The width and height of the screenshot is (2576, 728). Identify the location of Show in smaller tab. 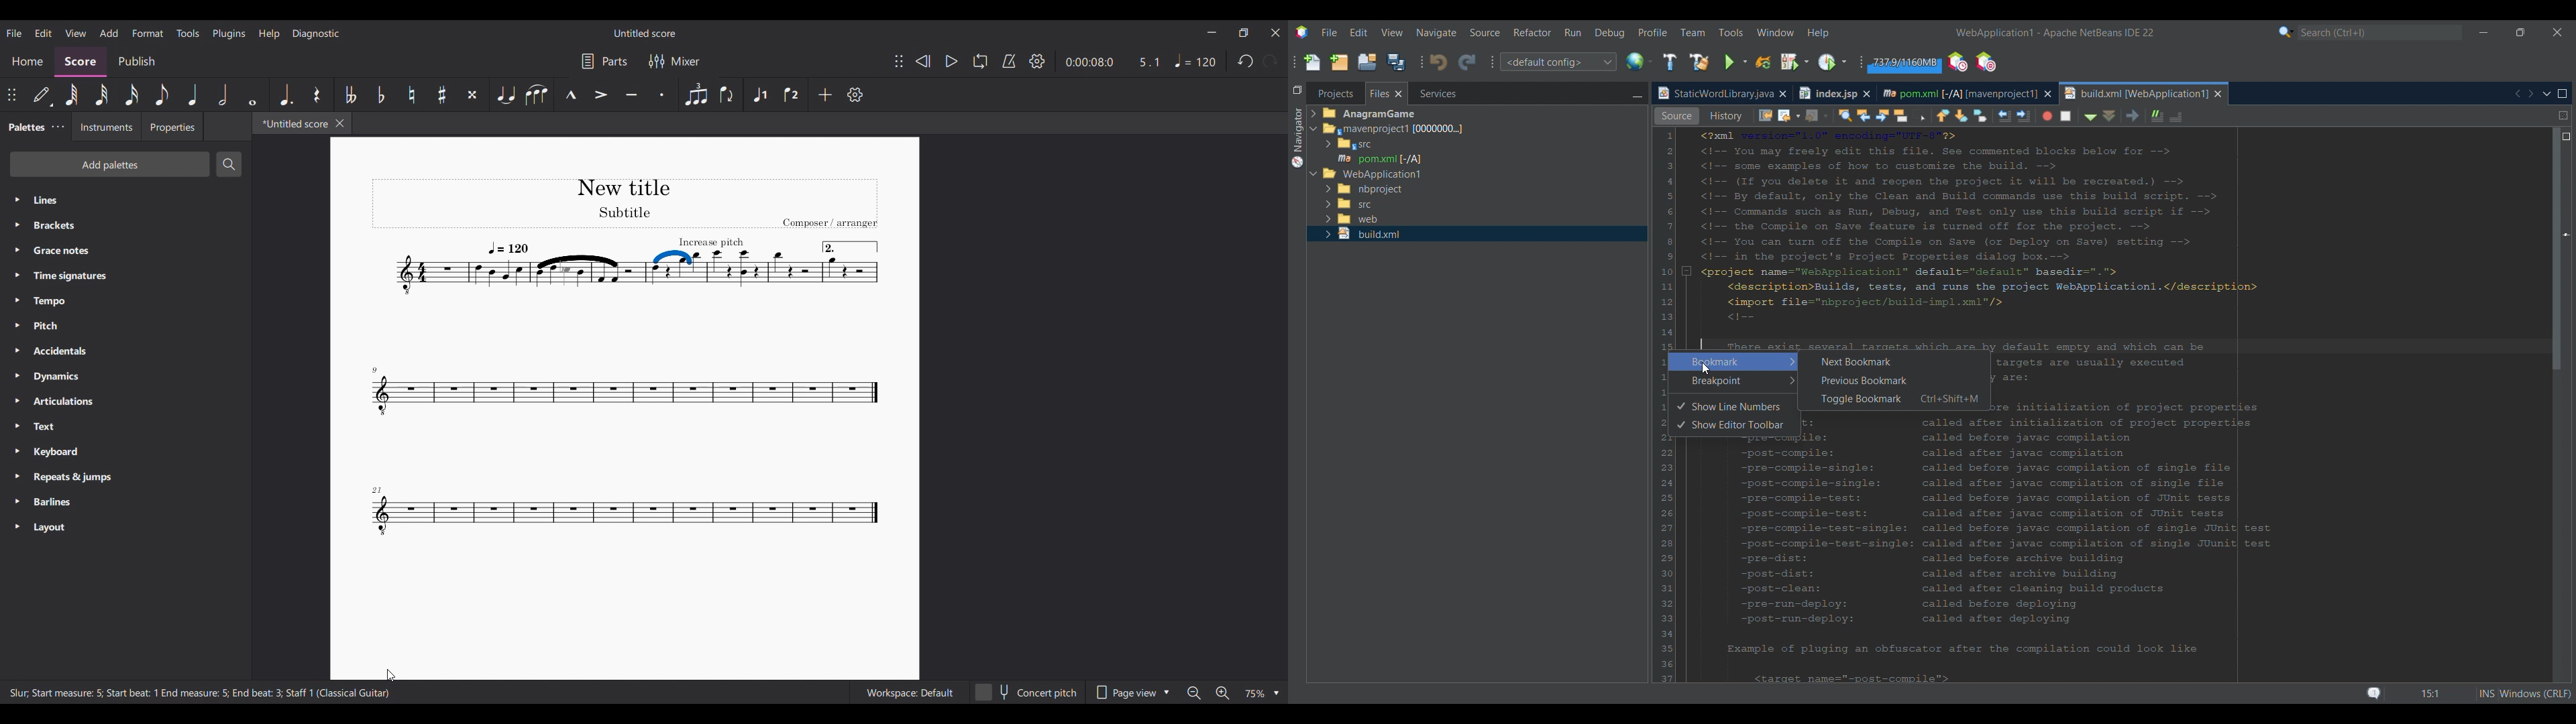
(2520, 32).